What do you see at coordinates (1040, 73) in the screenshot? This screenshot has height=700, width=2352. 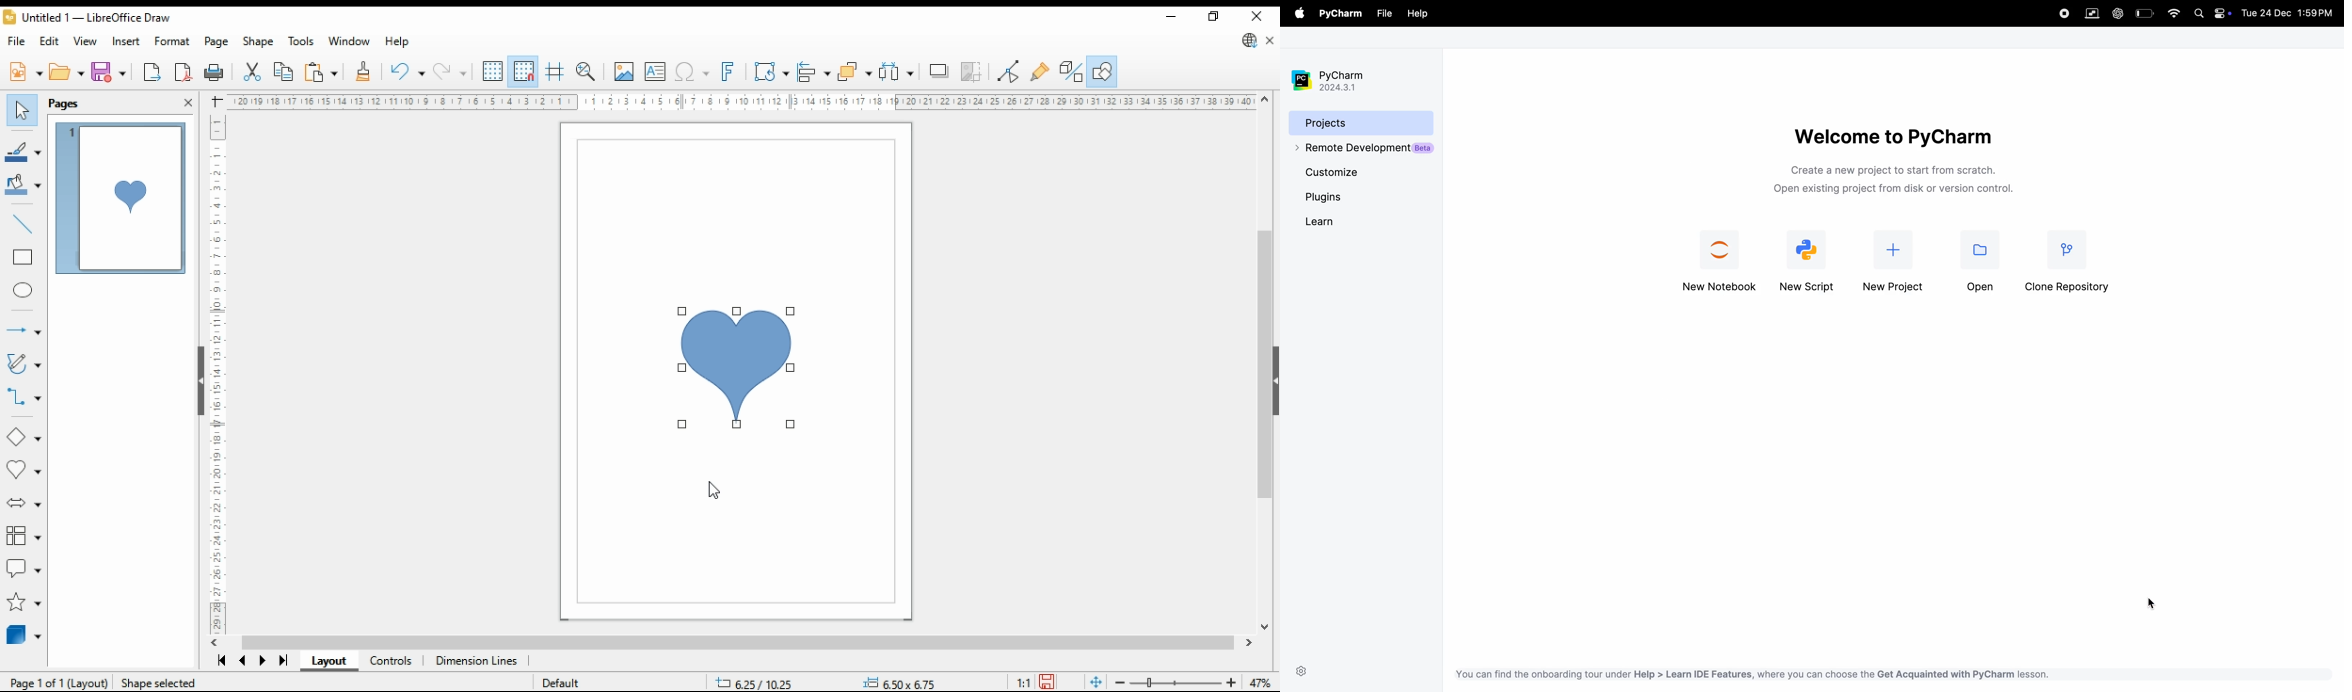 I see `show gluepoint functions` at bounding box center [1040, 73].